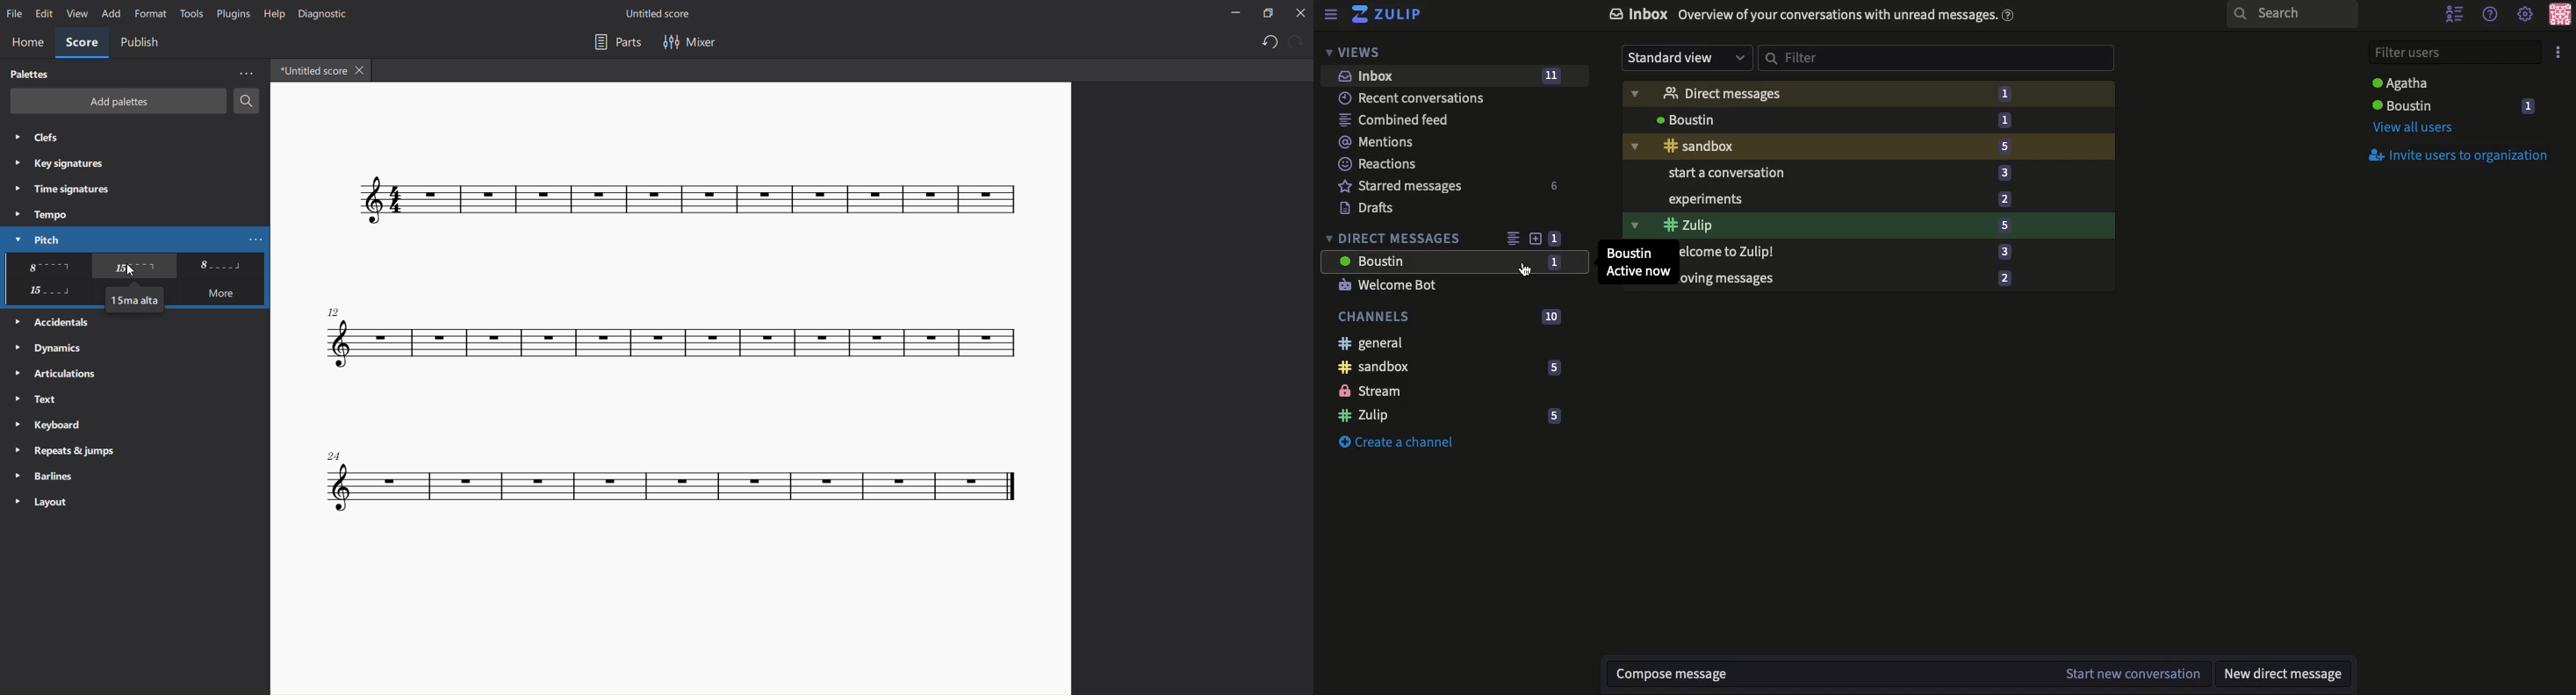  Describe the element at coordinates (242, 74) in the screenshot. I see `more` at that location.